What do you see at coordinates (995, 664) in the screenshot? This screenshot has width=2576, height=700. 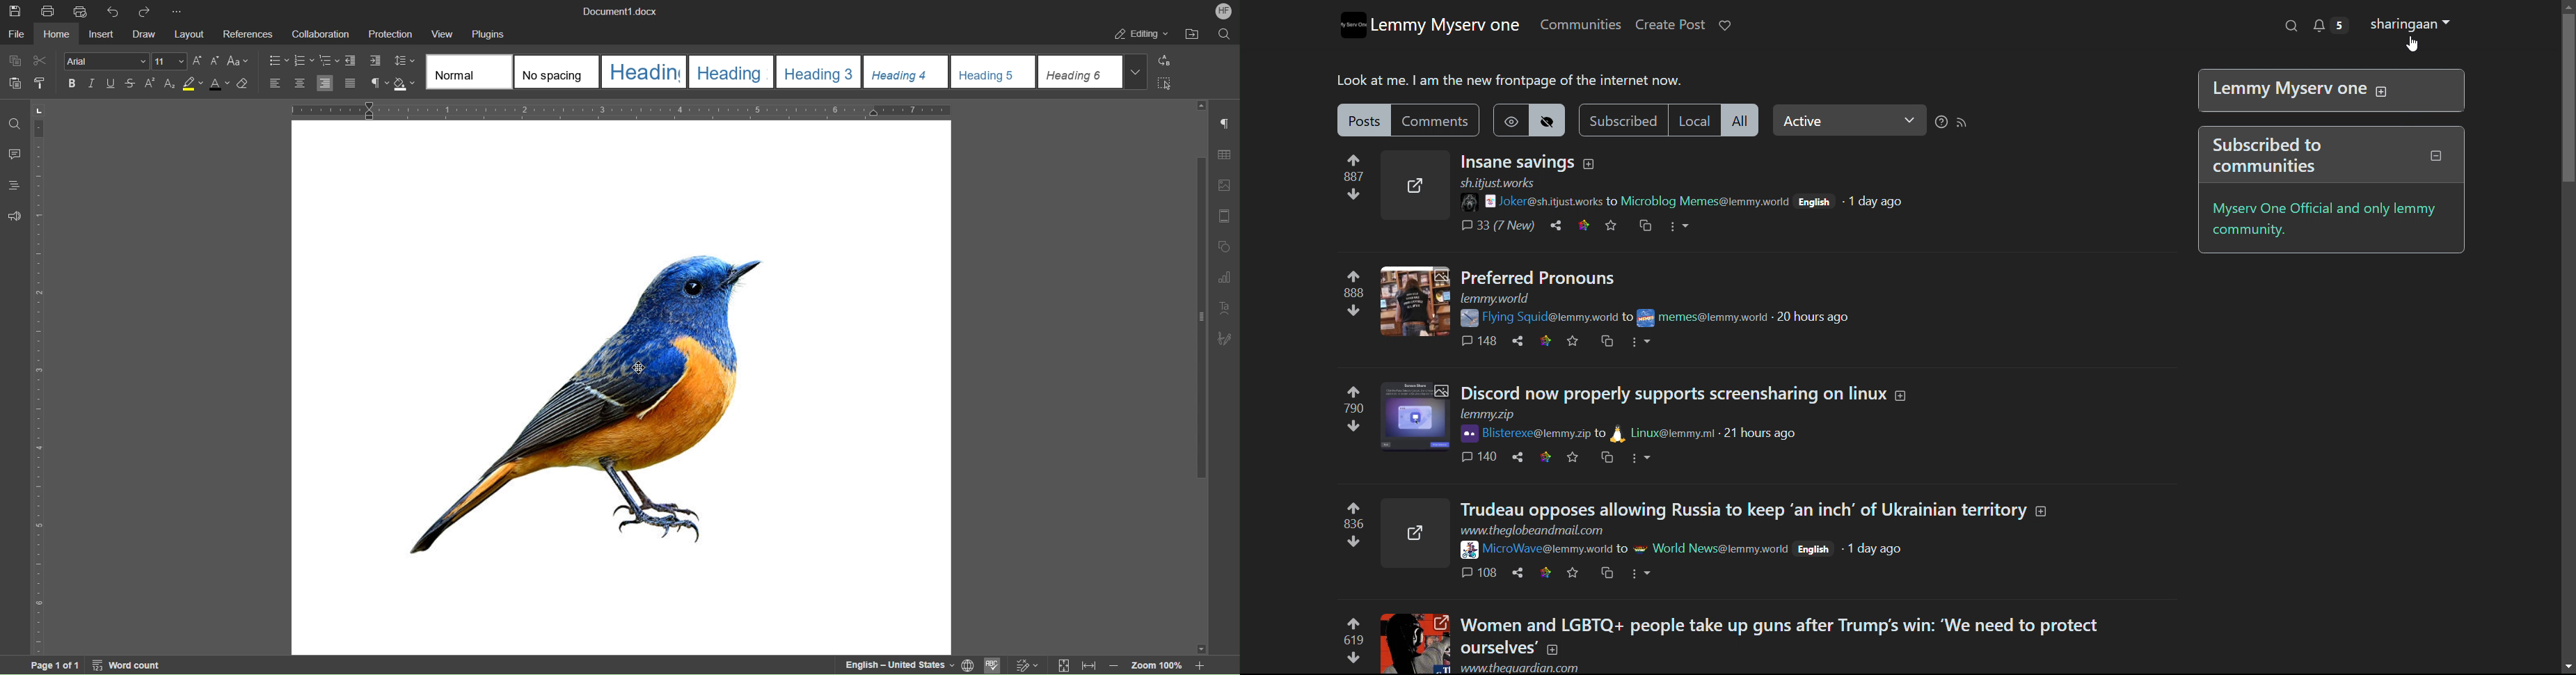 I see `Spell Checking` at bounding box center [995, 664].